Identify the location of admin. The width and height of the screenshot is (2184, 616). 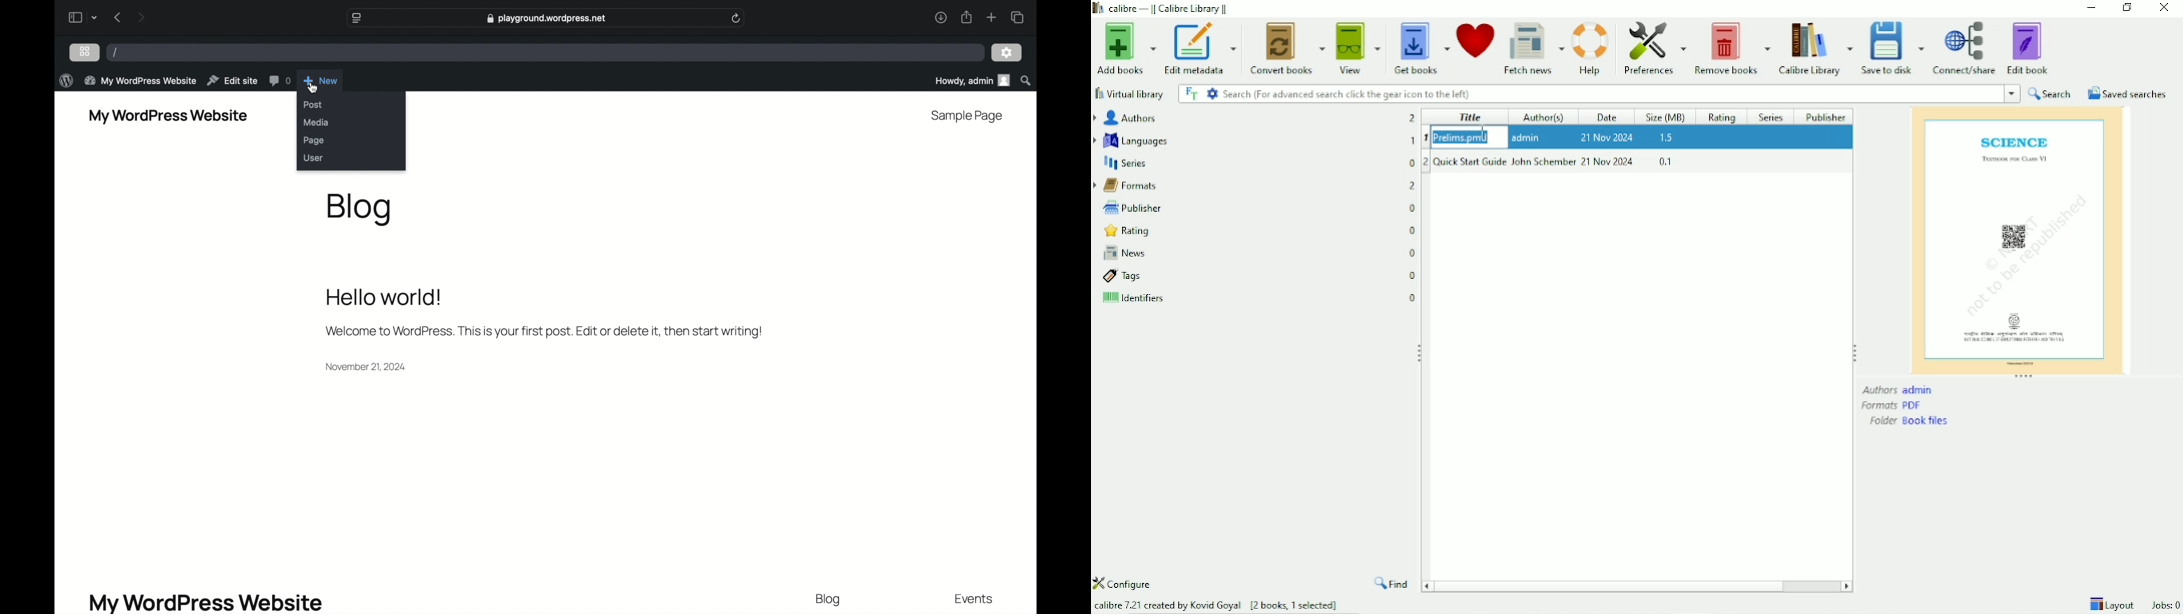
(1529, 137).